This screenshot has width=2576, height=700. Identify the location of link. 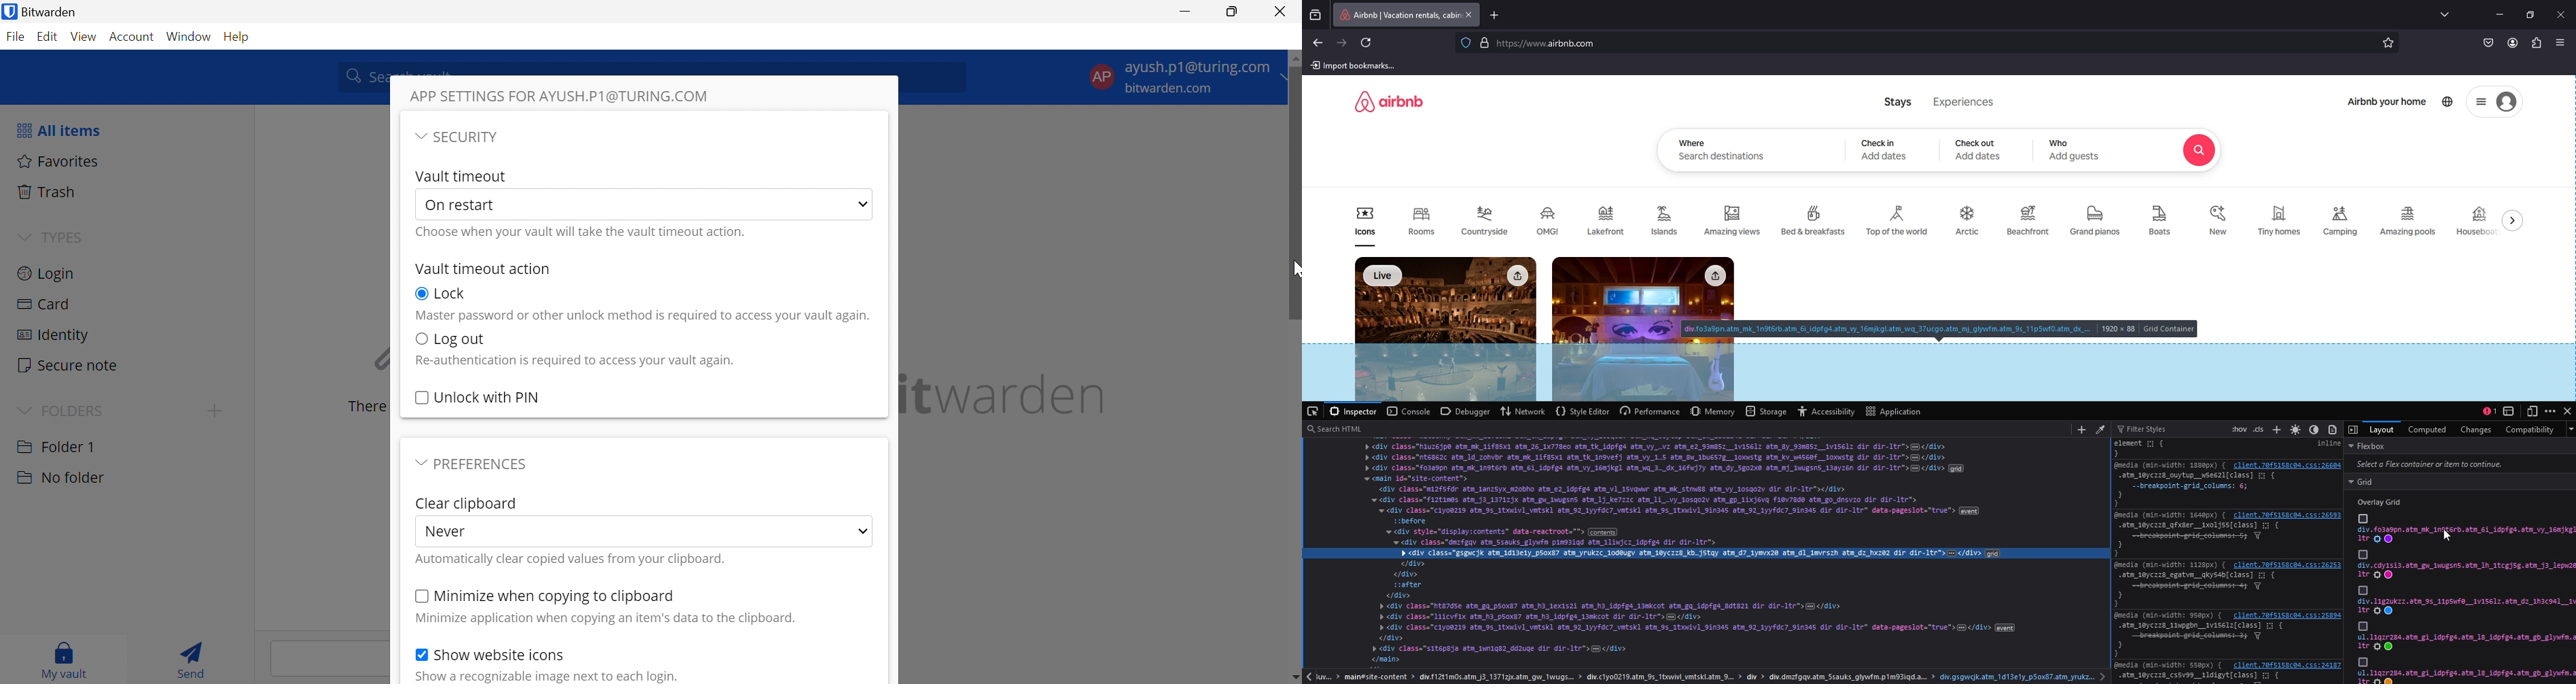
(2285, 665).